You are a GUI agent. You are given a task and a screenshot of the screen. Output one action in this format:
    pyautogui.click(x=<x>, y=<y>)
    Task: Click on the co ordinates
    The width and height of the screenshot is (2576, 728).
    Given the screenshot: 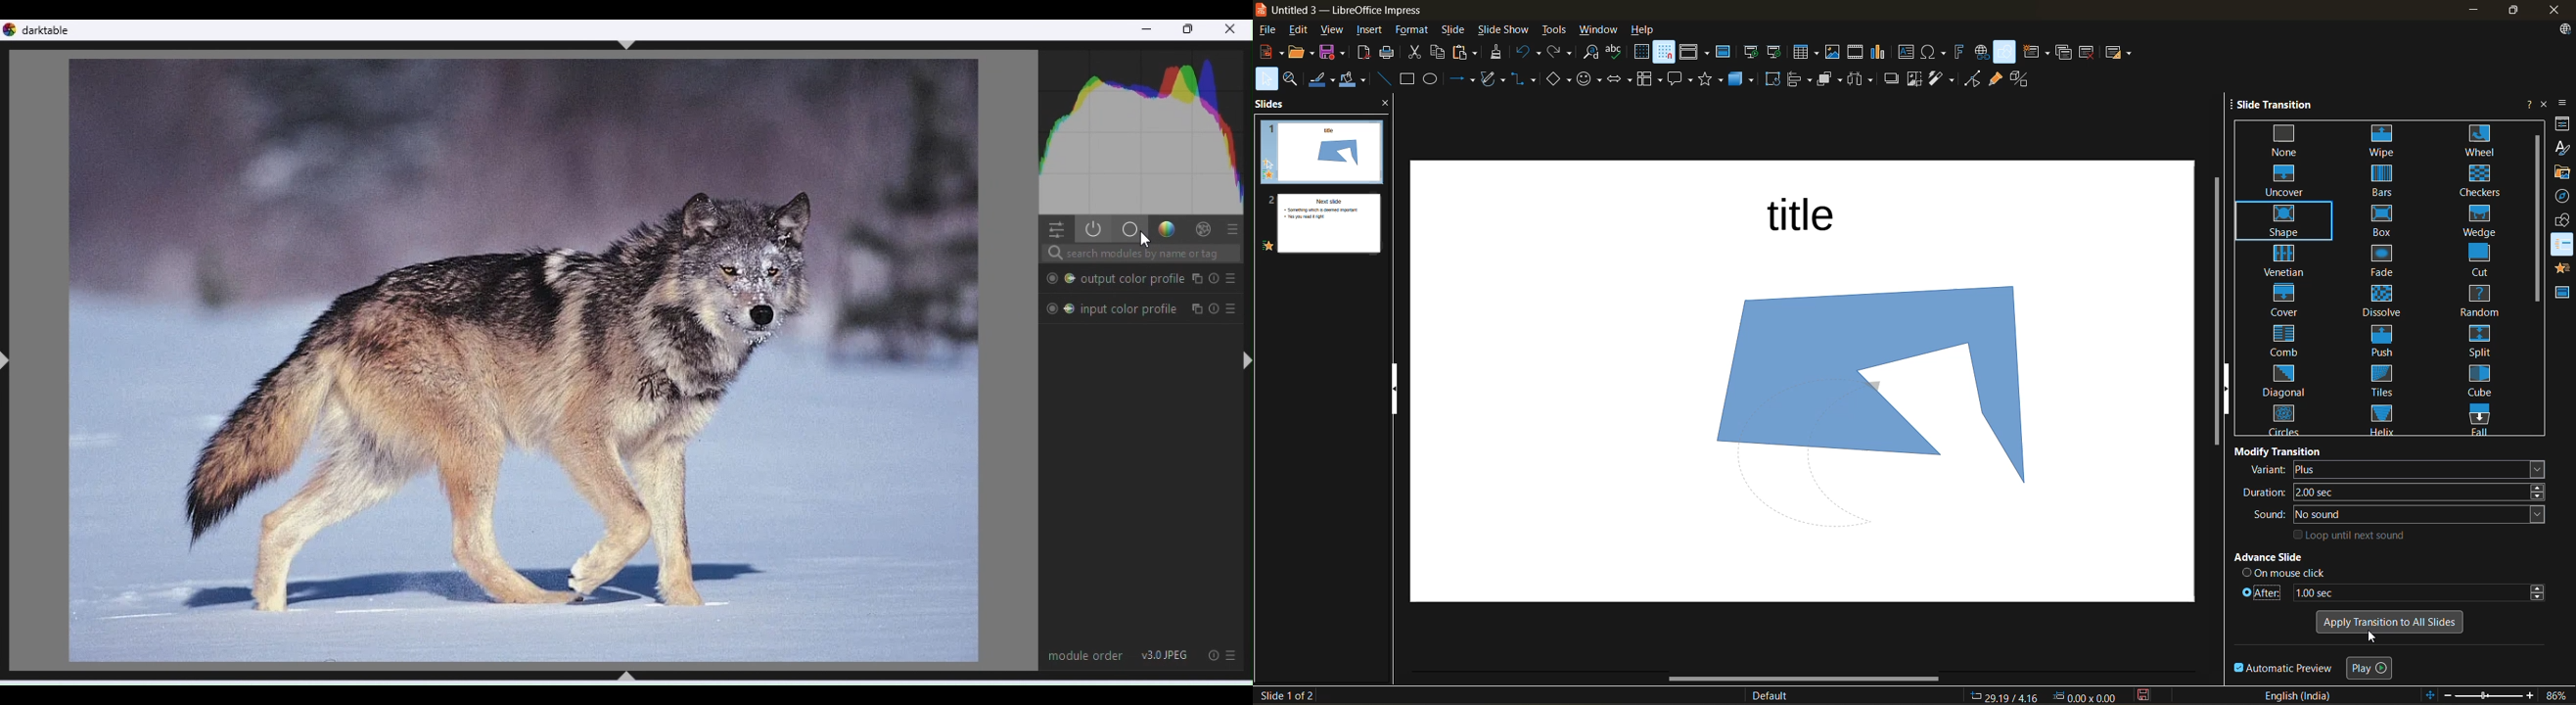 What is the action you would take?
    pyautogui.click(x=2044, y=697)
    